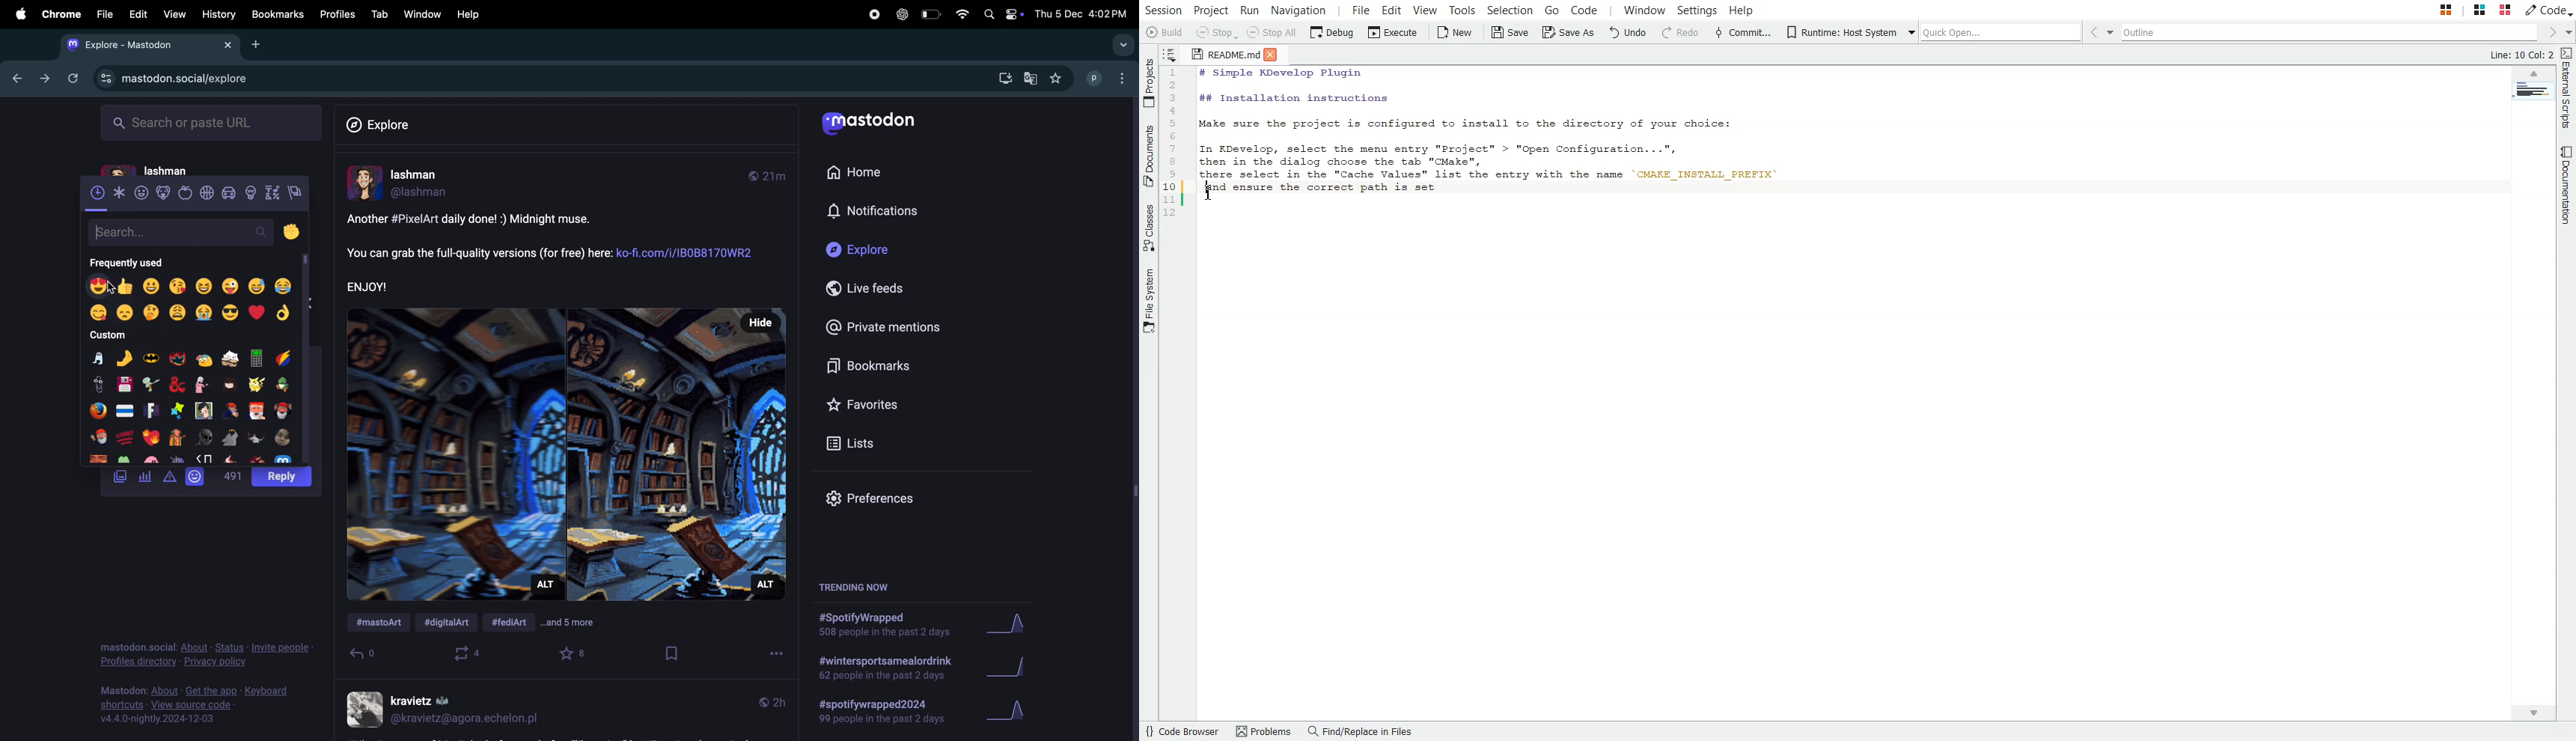 This screenshot has width=2576, height=756. Describe the element at coordinates (908, 213) in the screenshot. I see `notifications` at that location.